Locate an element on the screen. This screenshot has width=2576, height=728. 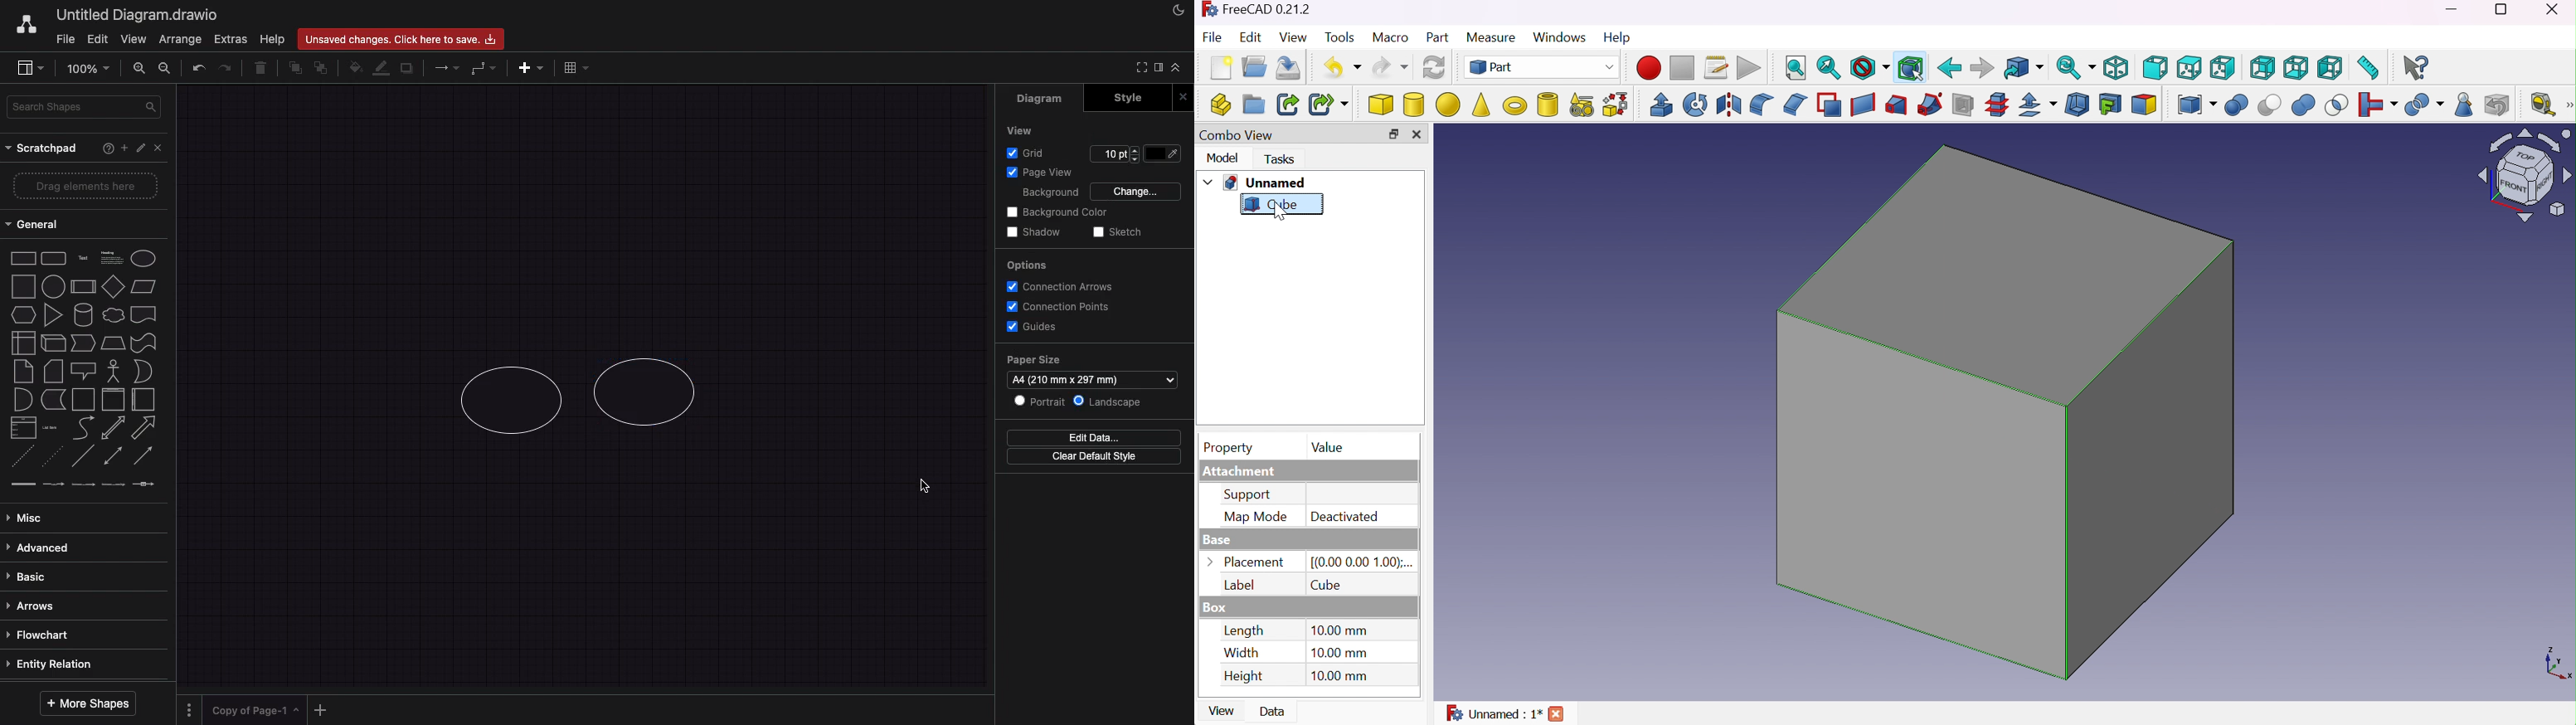
Windows is located at coordinates (1561, 37).